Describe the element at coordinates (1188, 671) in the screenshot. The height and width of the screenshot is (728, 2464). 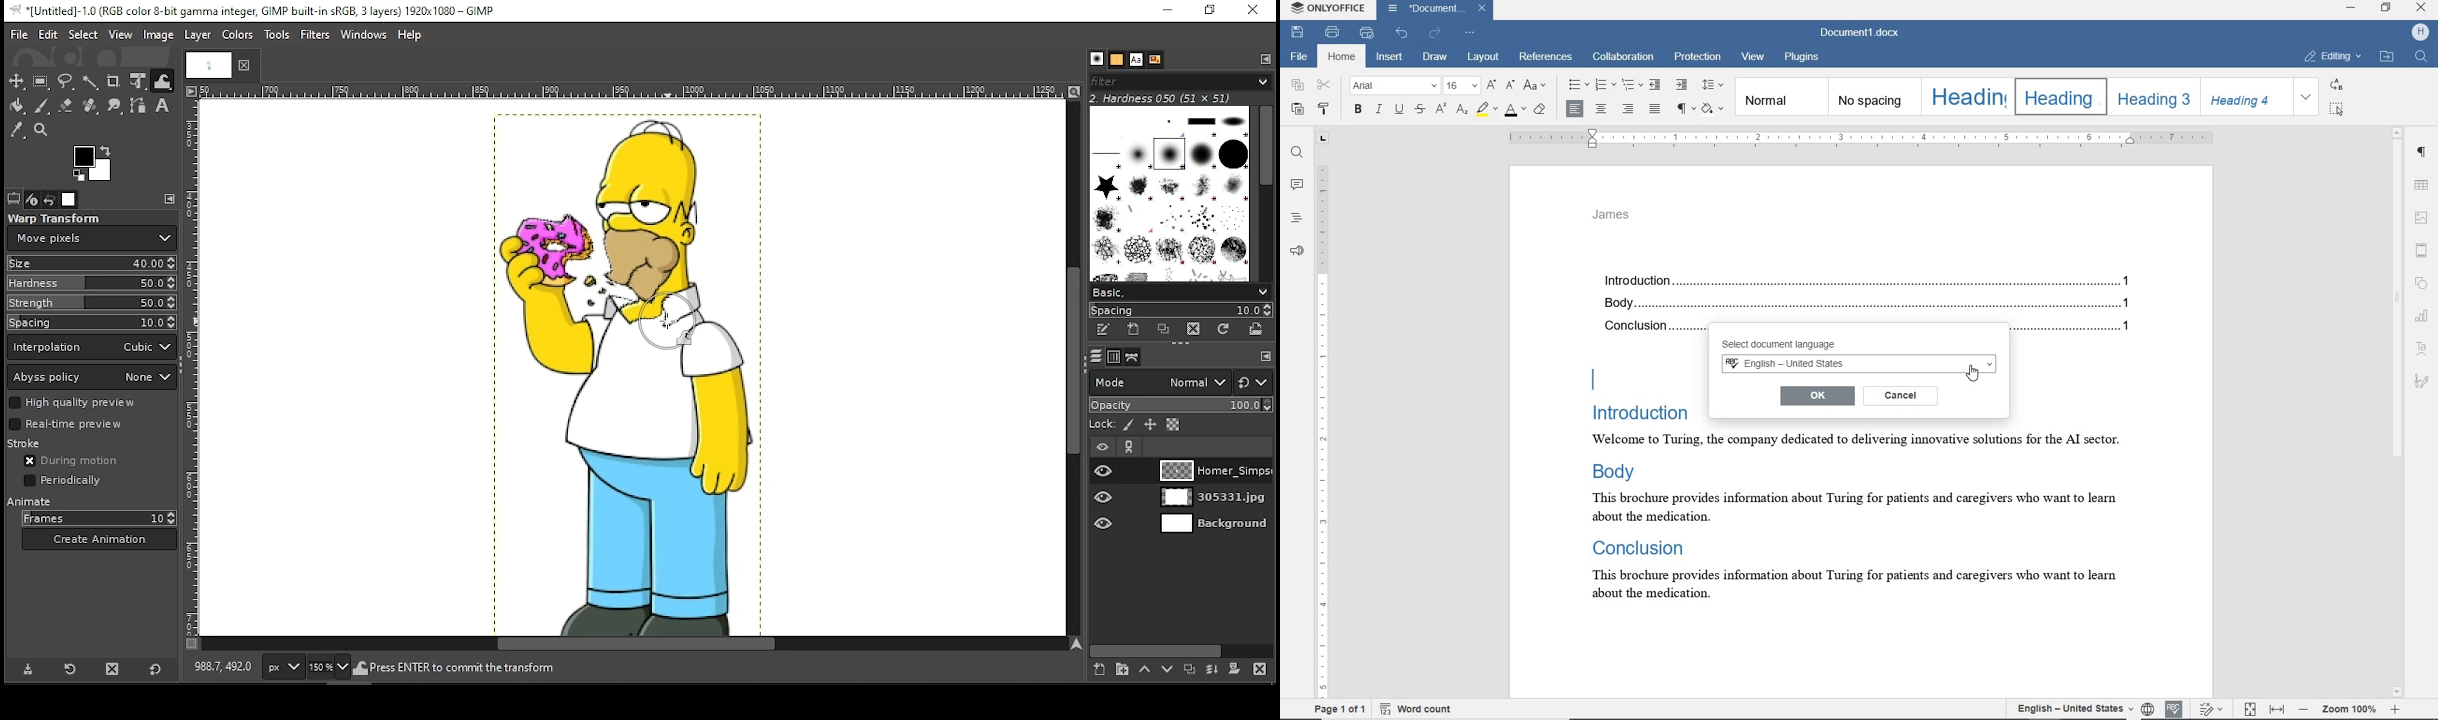
I see `duplicate layer` at that location.